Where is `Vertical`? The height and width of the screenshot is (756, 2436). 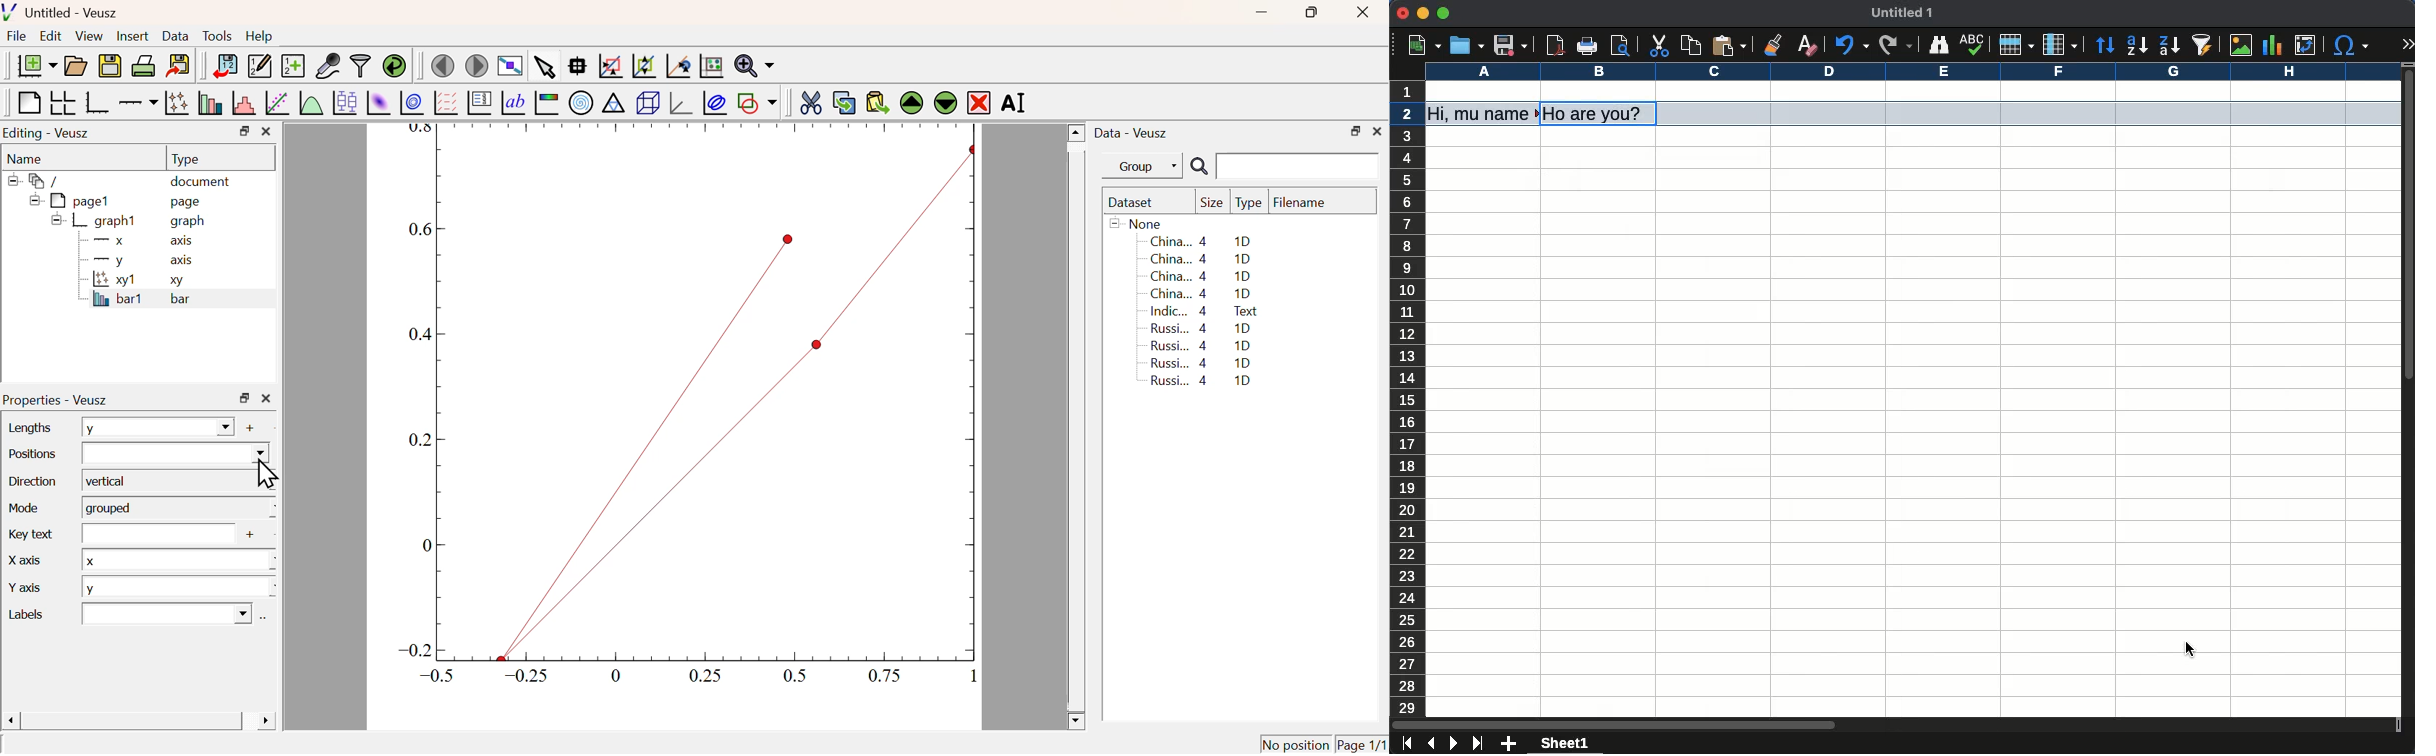 Vertical is located at coordinates (177, 481).